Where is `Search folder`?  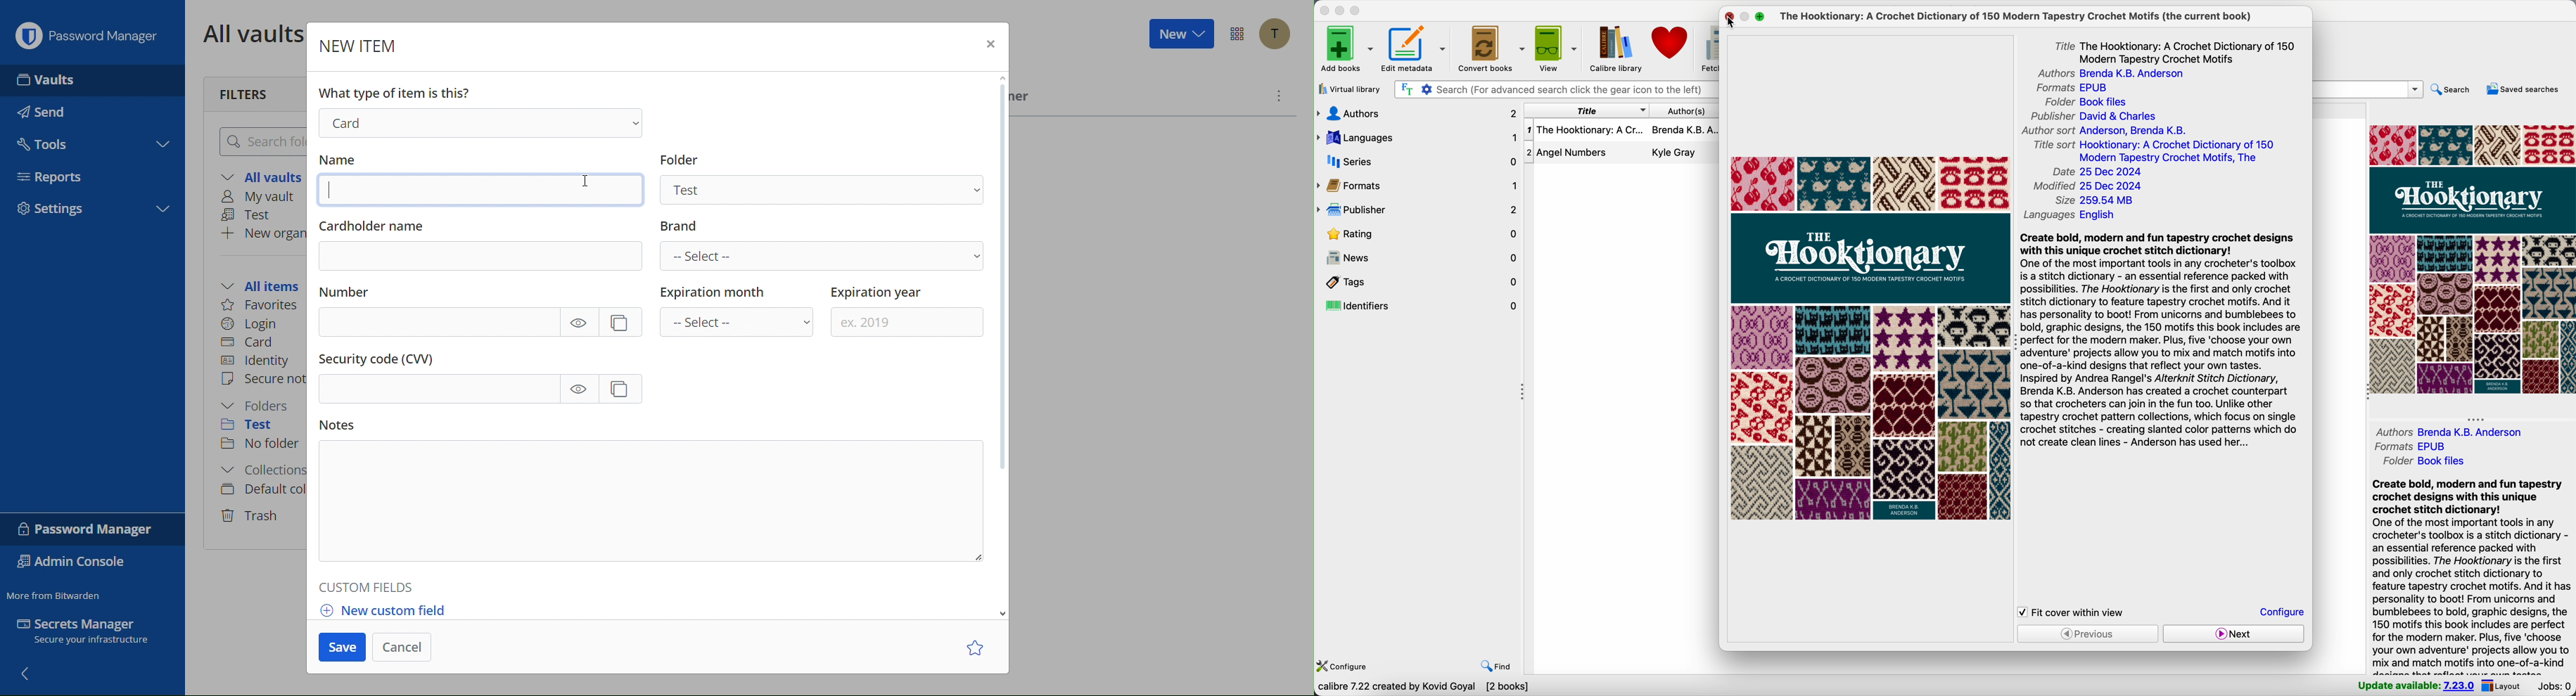
Search folder is located at coordinates (263, 141).